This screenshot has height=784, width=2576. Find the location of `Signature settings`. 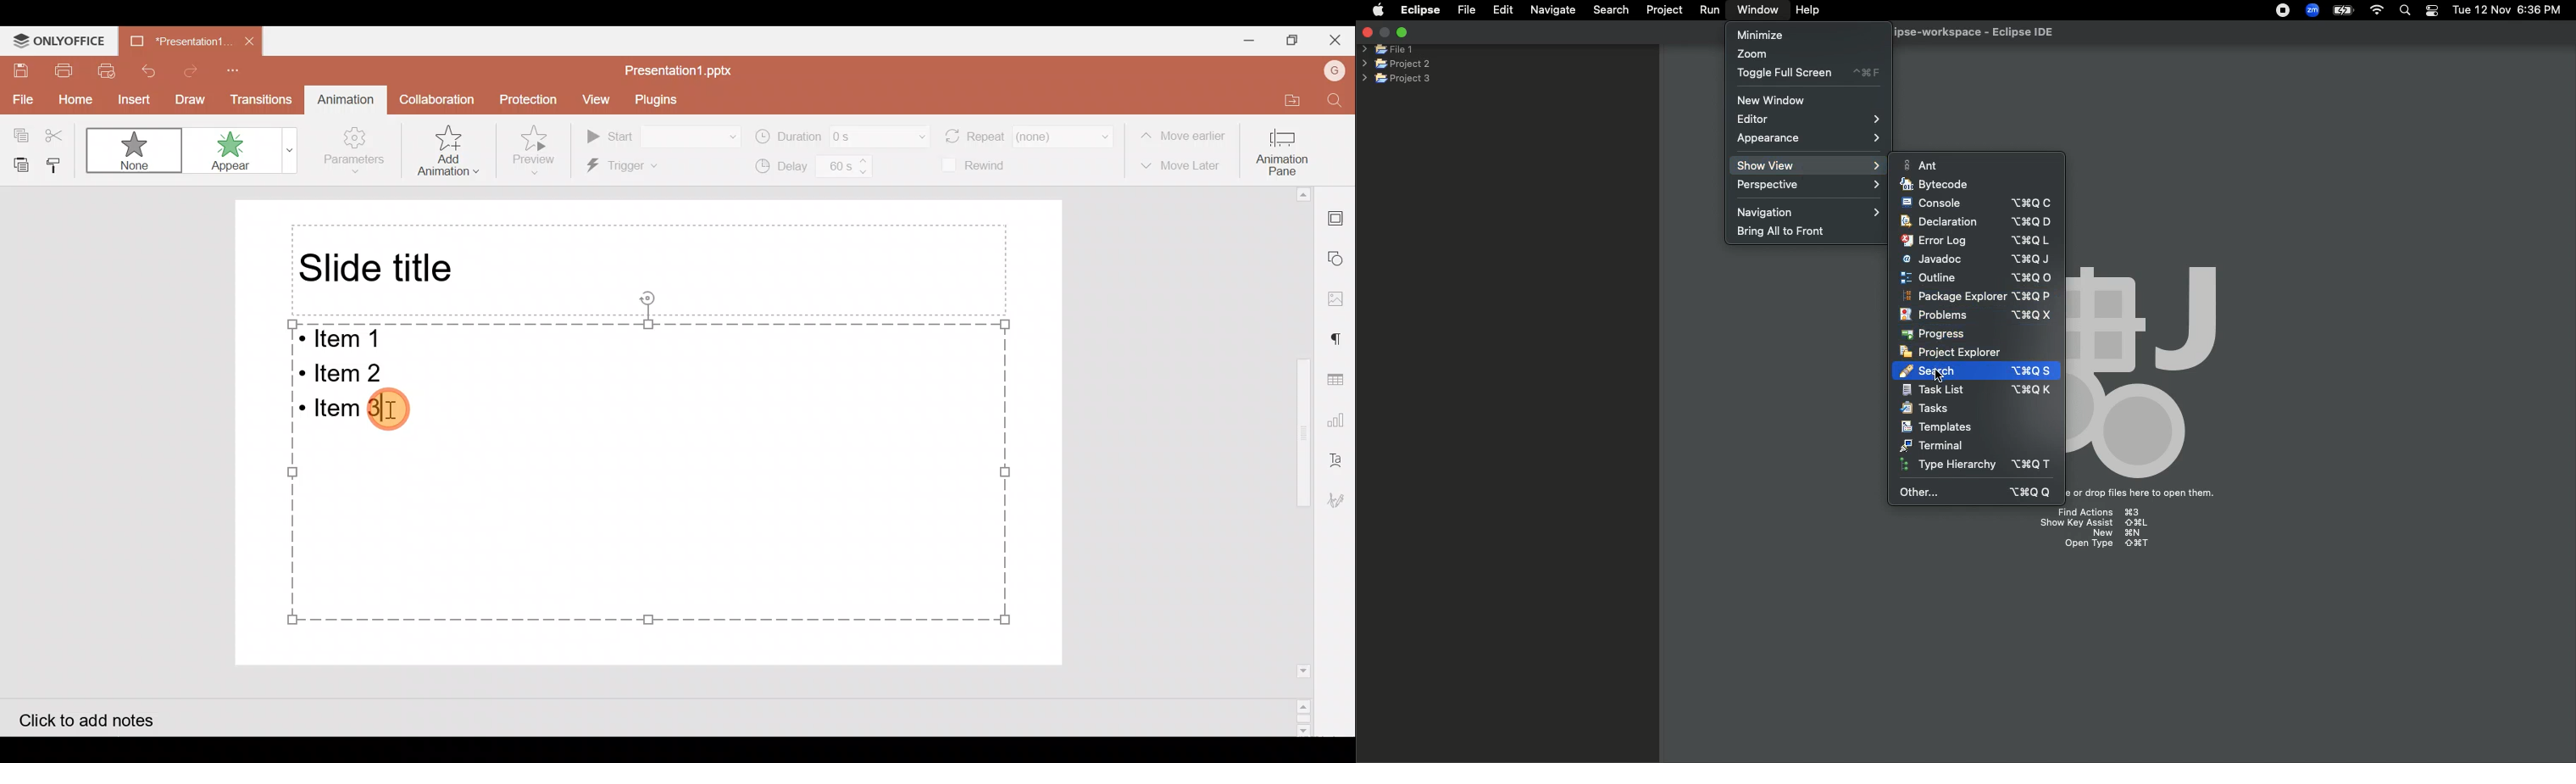

Signature settings is located at coordinates (1342, 504).